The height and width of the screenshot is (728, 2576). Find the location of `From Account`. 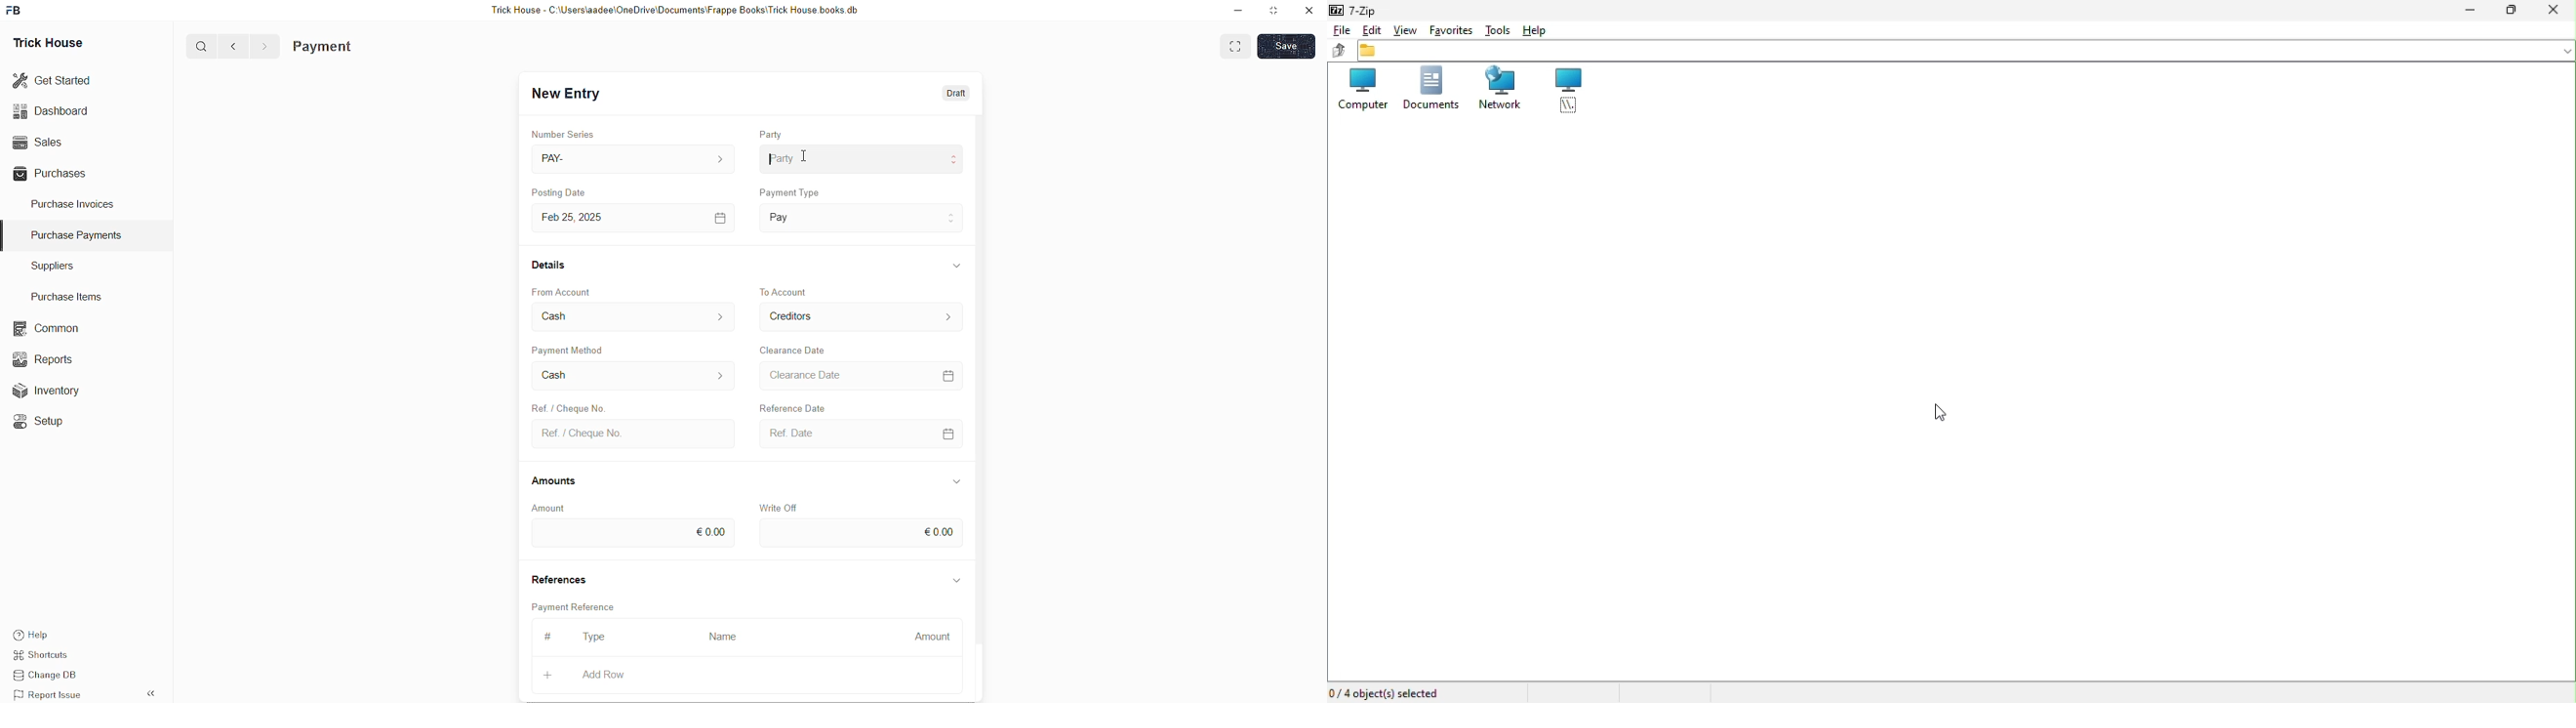

From Account is located at coordinates (581, 318).